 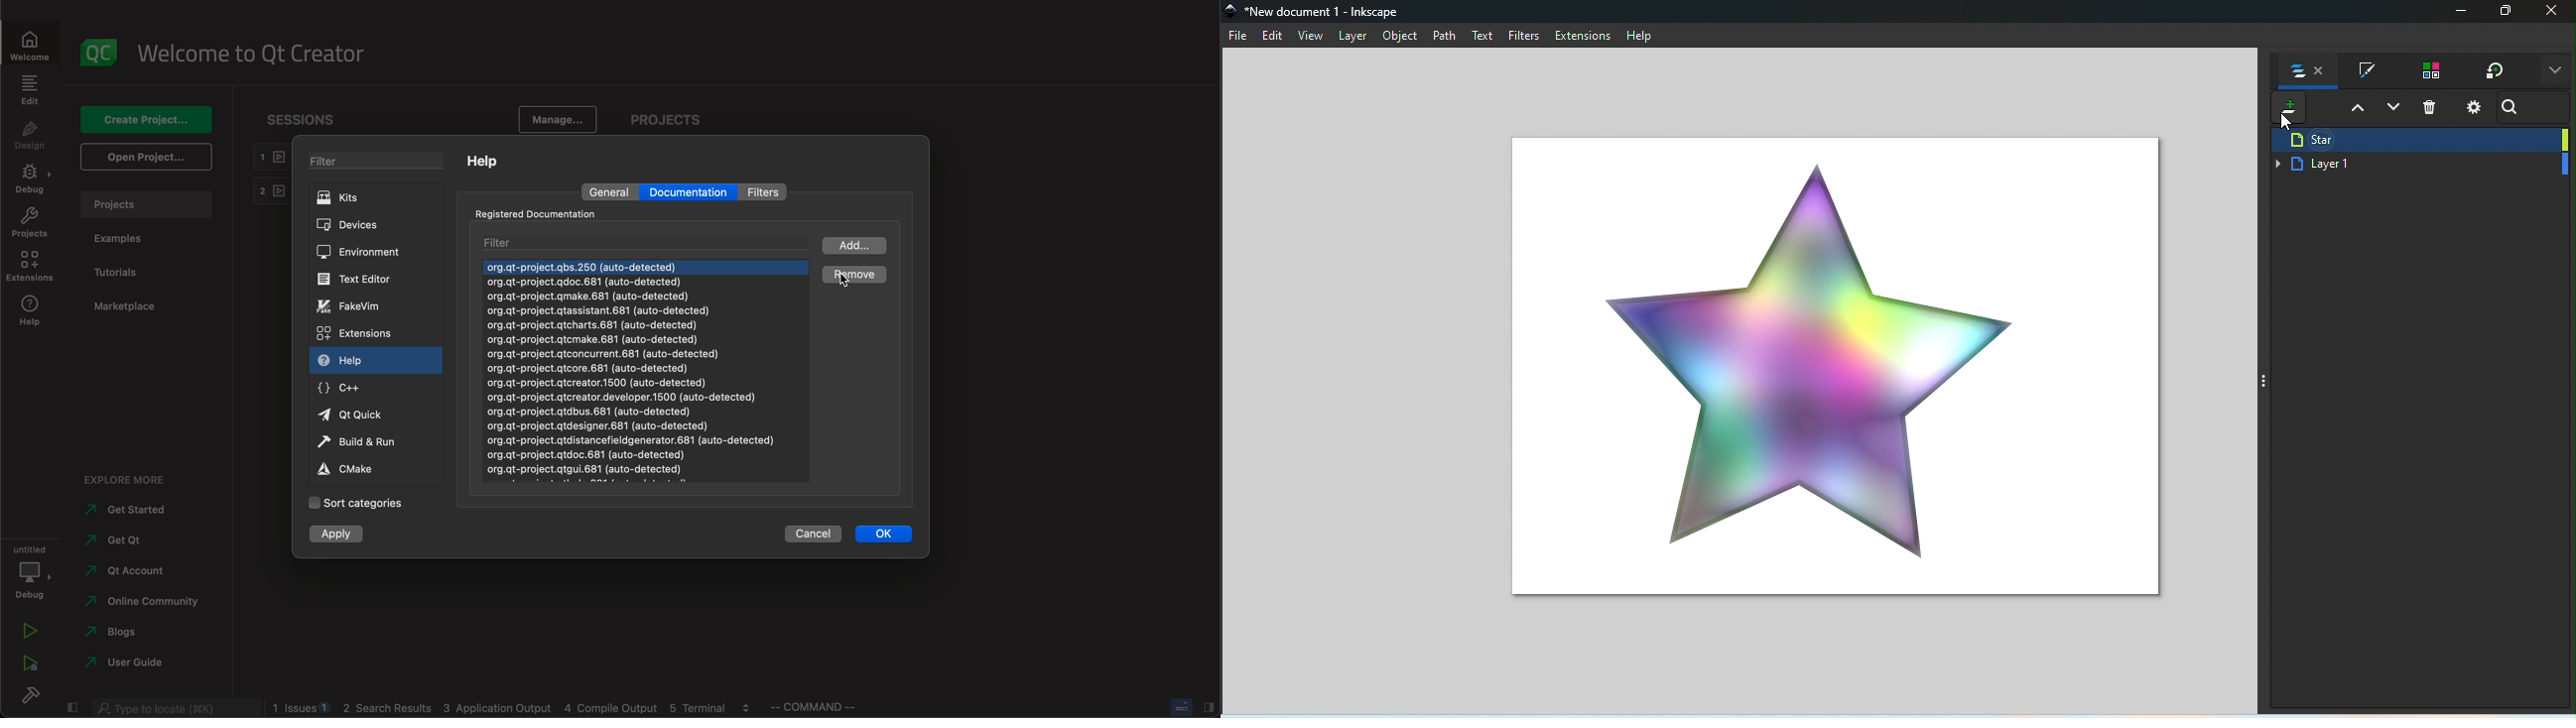 What do you see at coordinates (176, 709) in the screenshot?
I see `search bar` at bounding box center [176, 709].